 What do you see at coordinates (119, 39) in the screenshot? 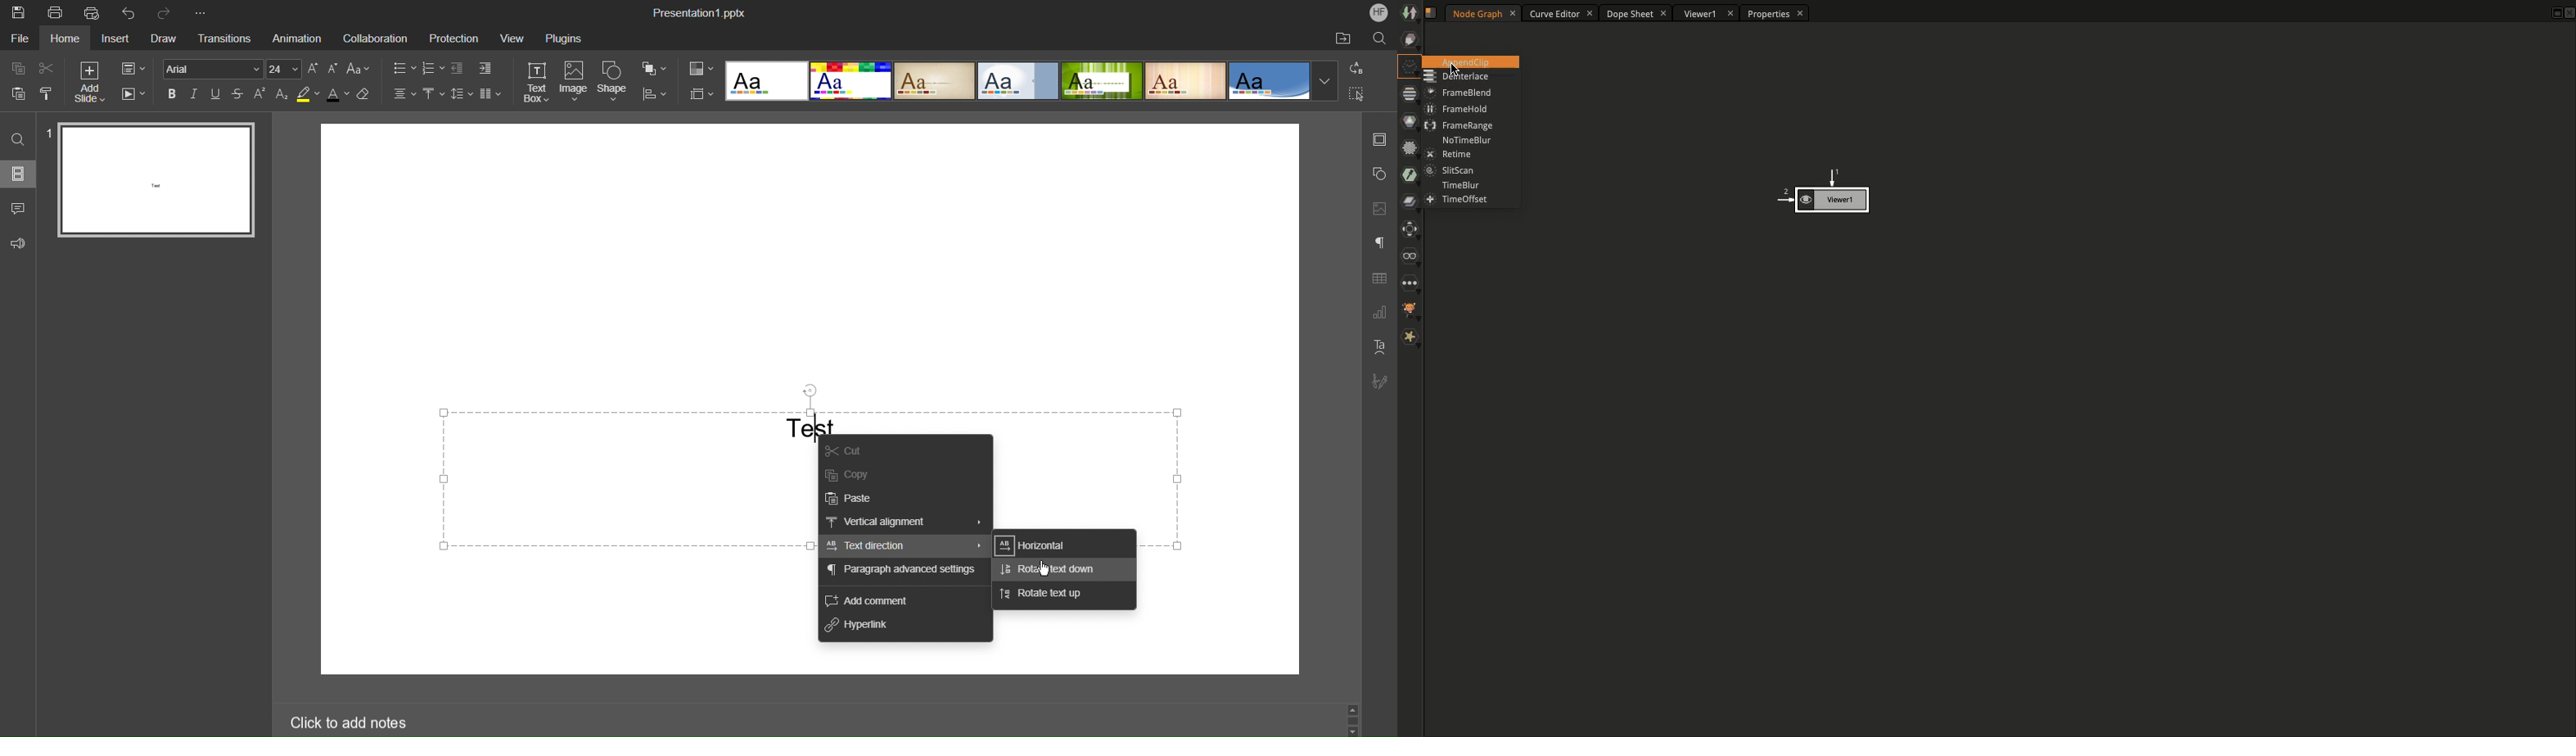
I see `Insert` at bounding box center [119, 39].